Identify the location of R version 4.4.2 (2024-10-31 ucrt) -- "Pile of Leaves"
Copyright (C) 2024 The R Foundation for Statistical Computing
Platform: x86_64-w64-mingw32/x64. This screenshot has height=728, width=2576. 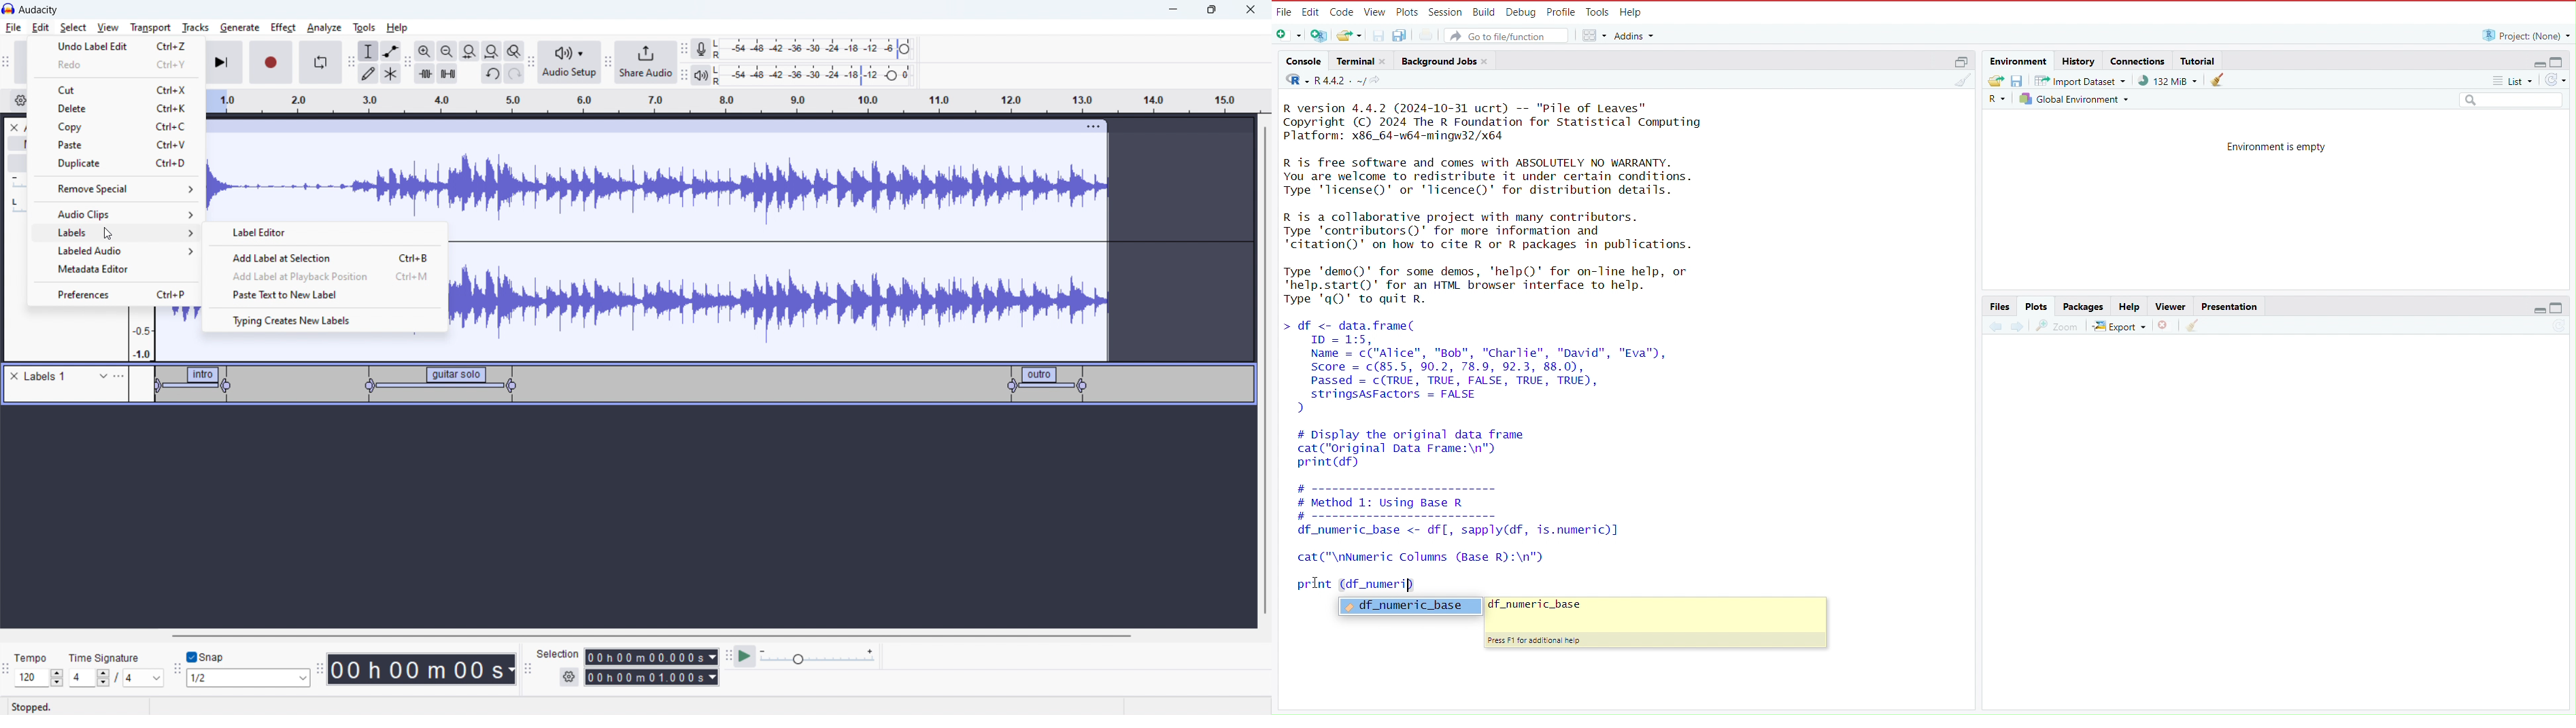
(1499, 121).